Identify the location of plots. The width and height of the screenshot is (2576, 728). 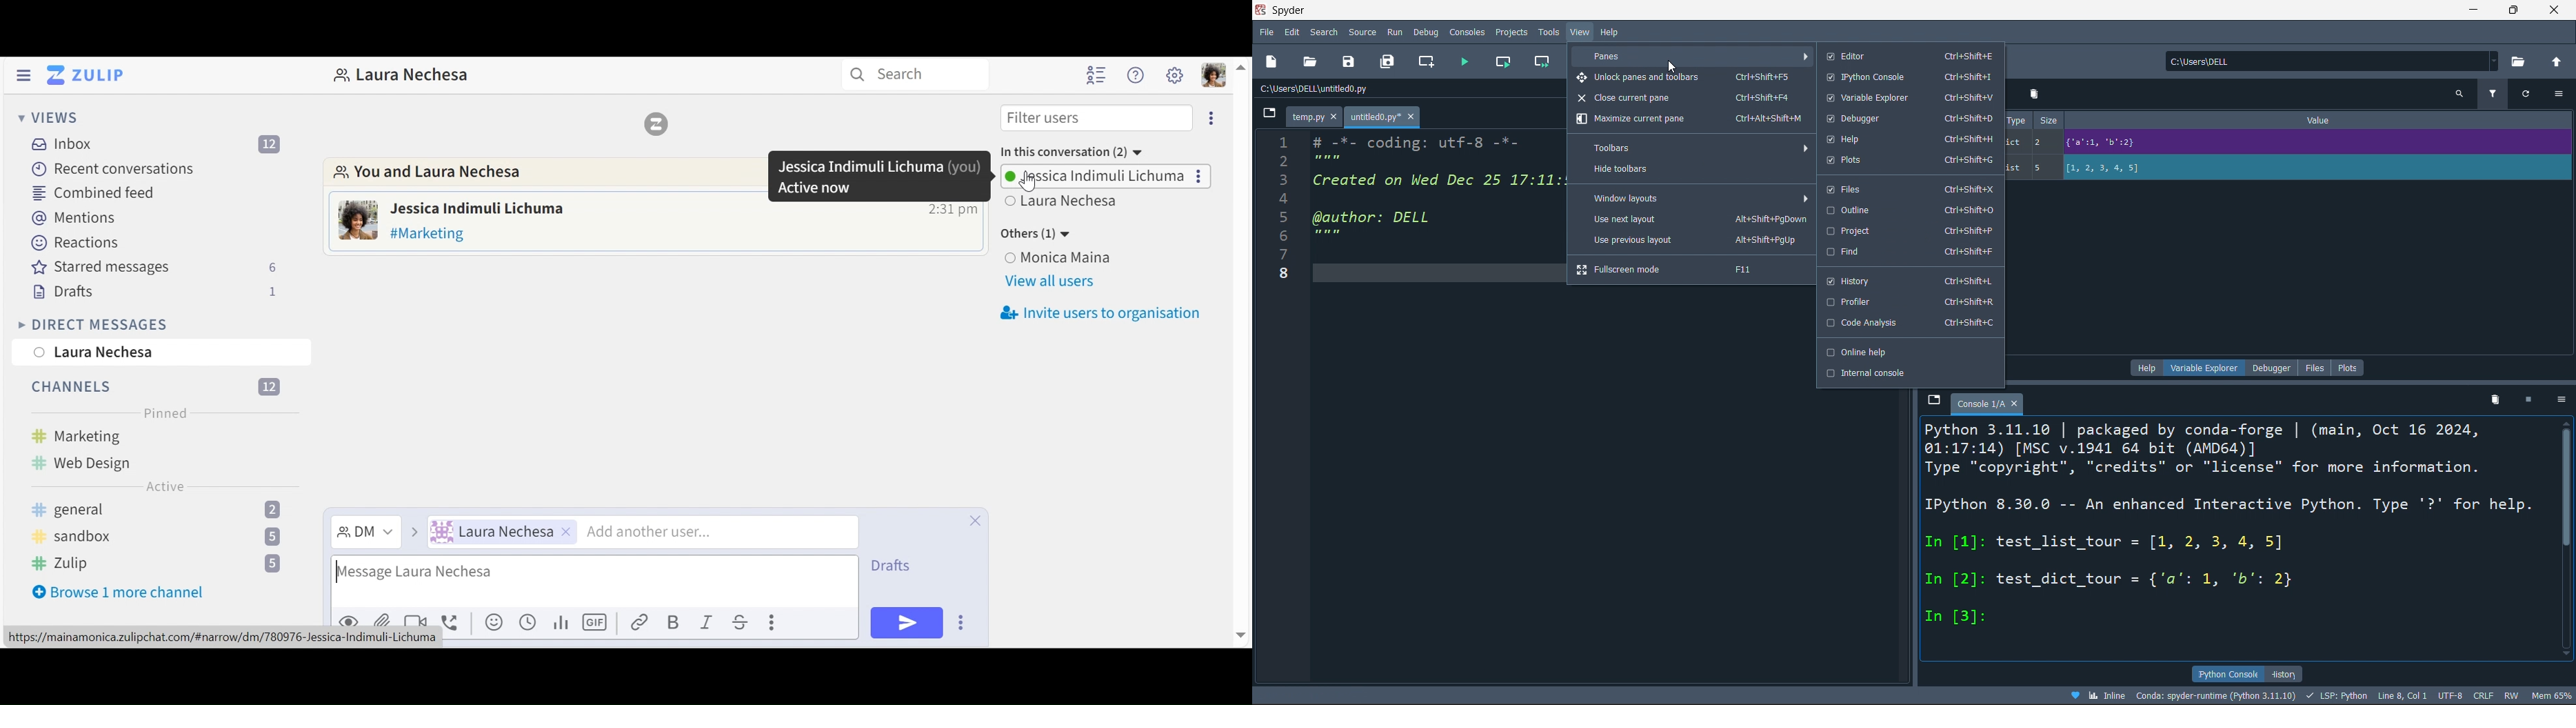
(1910, 161).